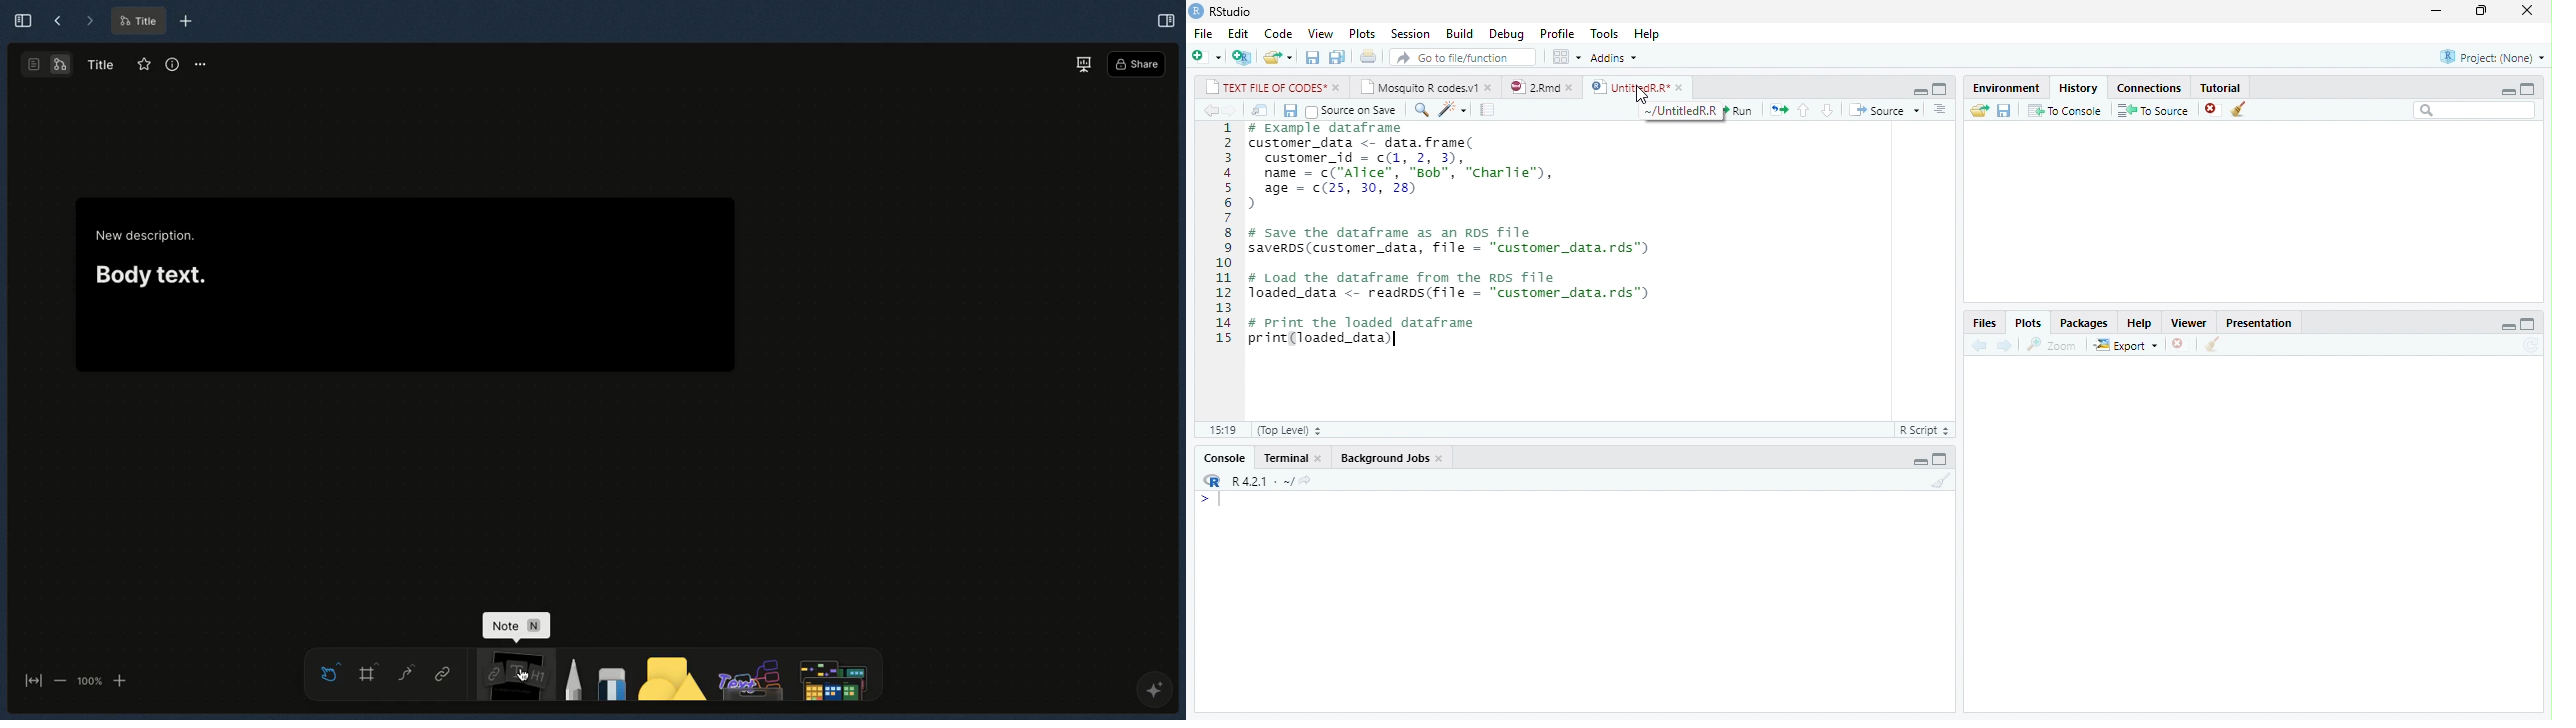  What do you see at coordinates (1683, 111) in the screenshot?
I see `~/UntitledR.R` at bounding box center [1683, 111].